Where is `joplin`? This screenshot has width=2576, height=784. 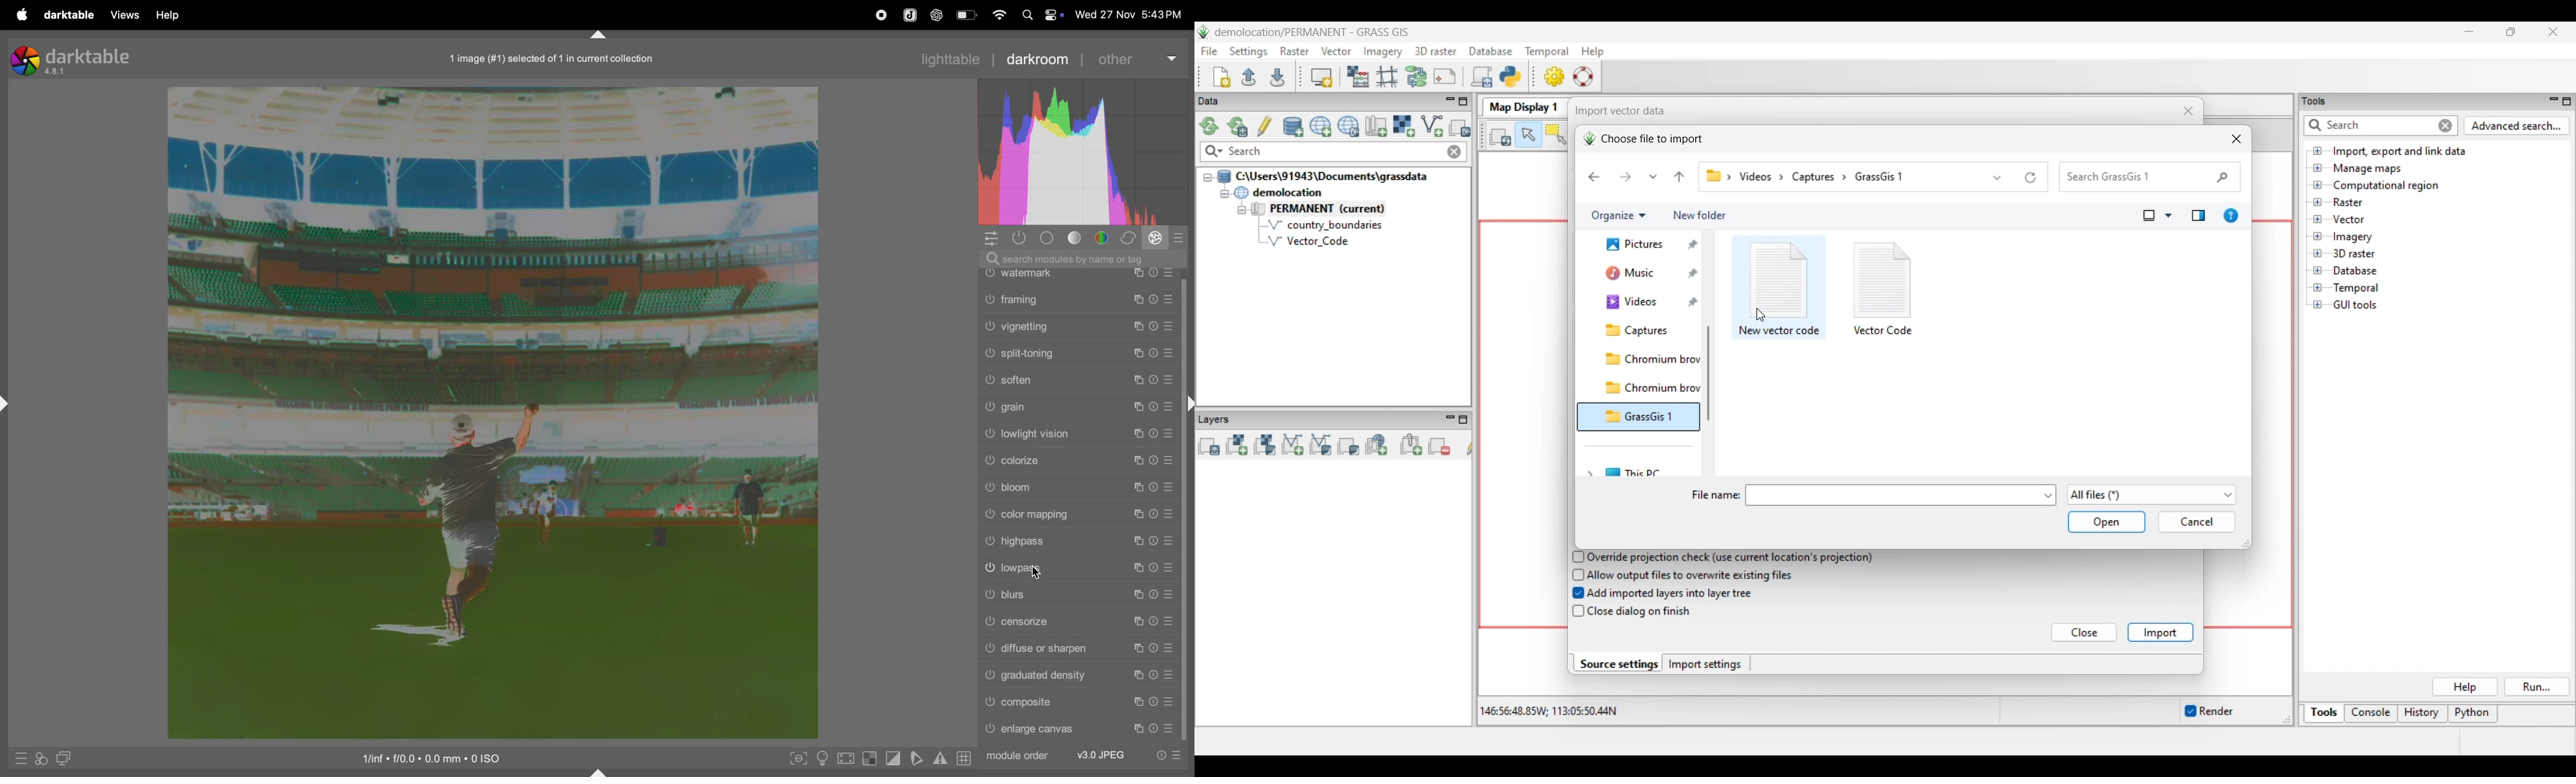
joplin is located at coordinates (909, 14).